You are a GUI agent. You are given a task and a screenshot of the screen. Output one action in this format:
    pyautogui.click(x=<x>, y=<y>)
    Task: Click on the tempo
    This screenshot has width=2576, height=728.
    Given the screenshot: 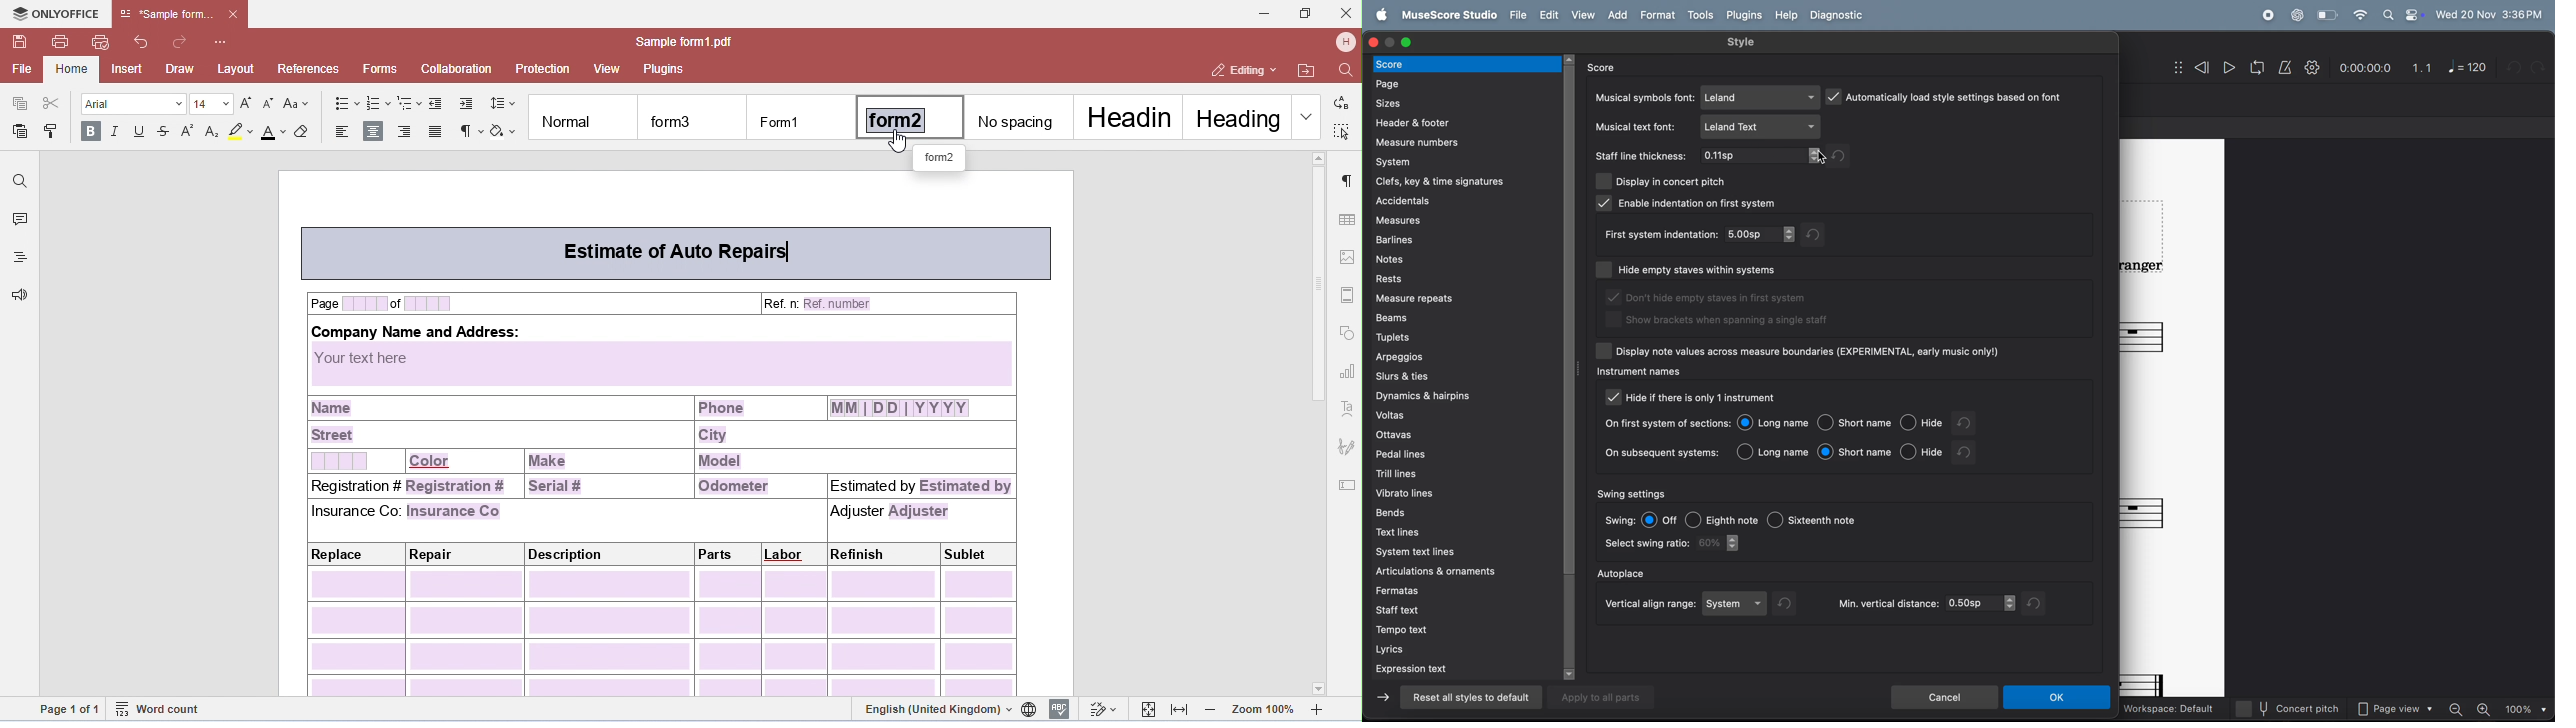 What is the action you would take?
    pyautogui.click(x=1467, y=631)
    